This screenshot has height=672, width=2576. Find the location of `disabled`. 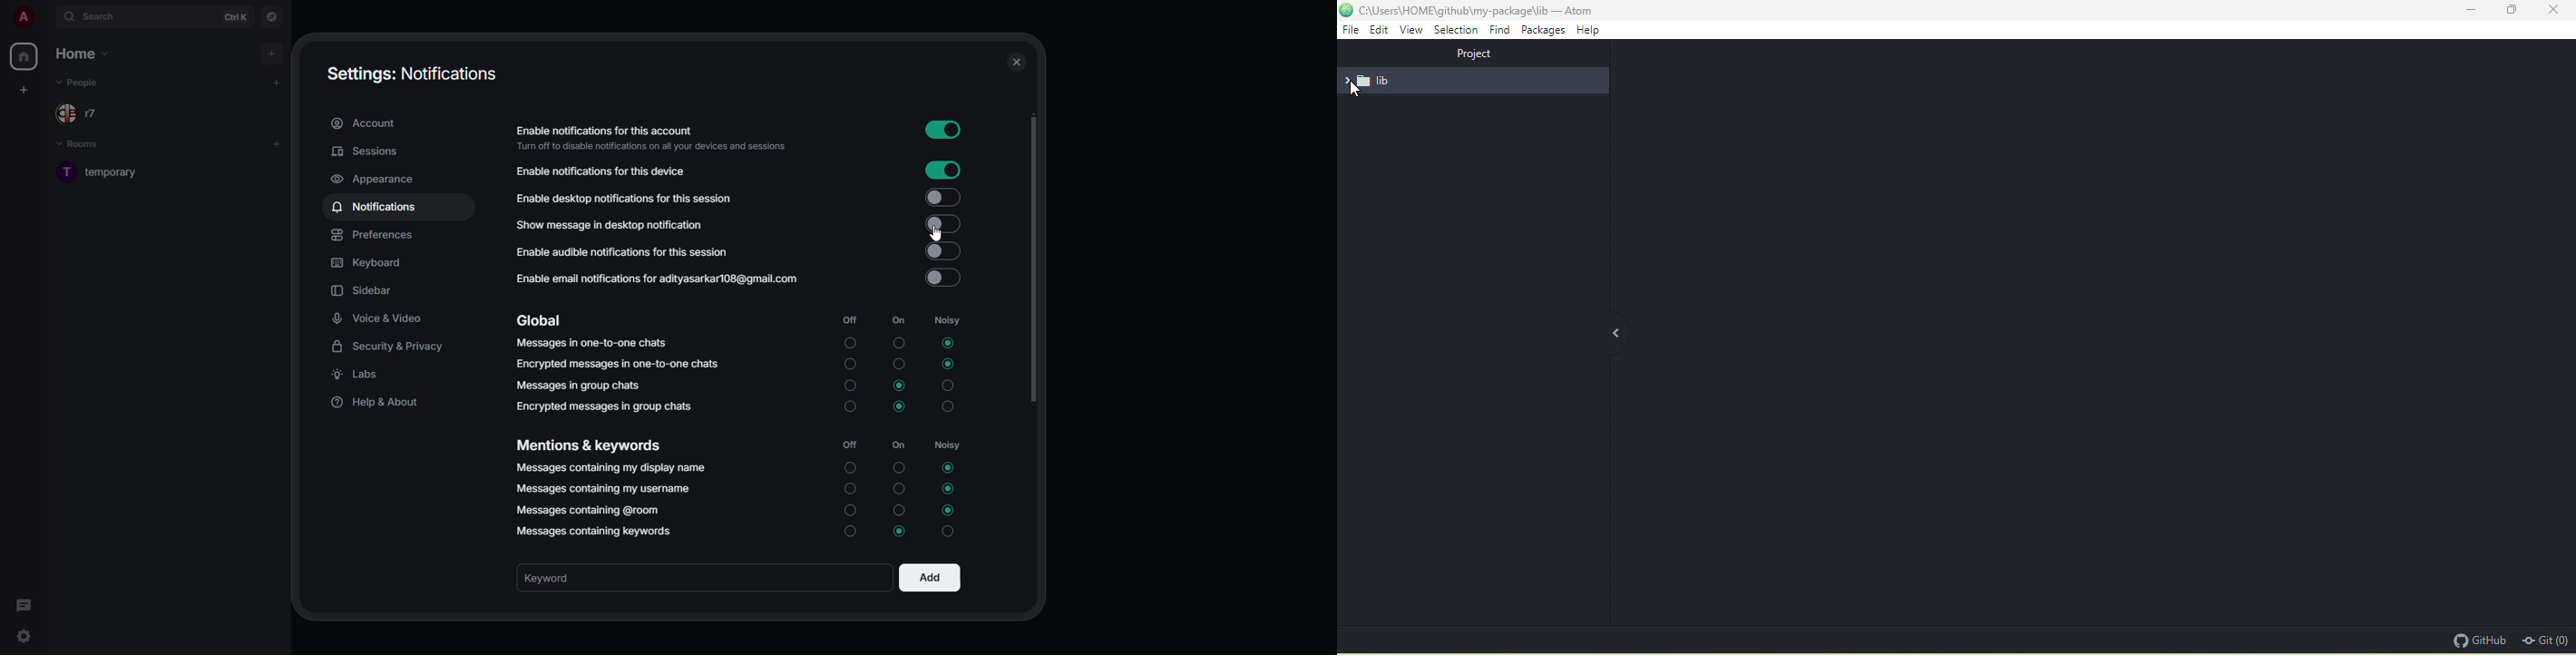

disabled is located at coordinates (945, 224).